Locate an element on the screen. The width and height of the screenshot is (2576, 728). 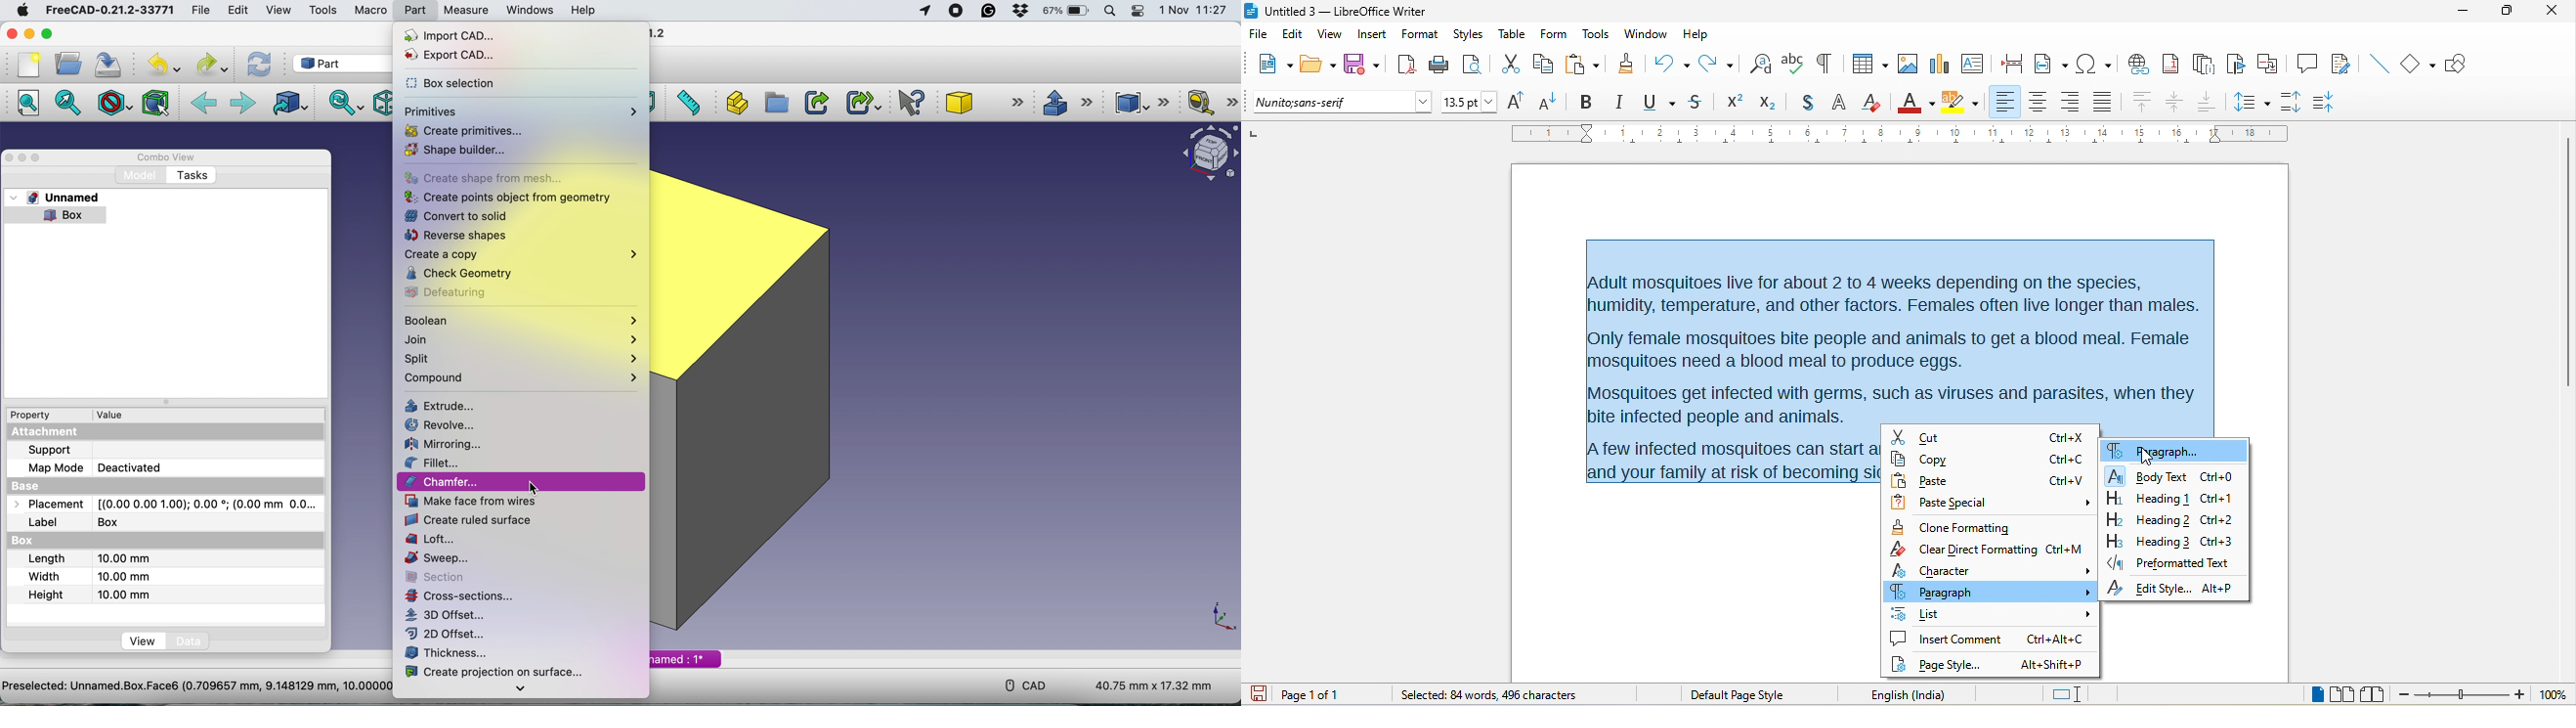
property is located at coordinates (38, 416).